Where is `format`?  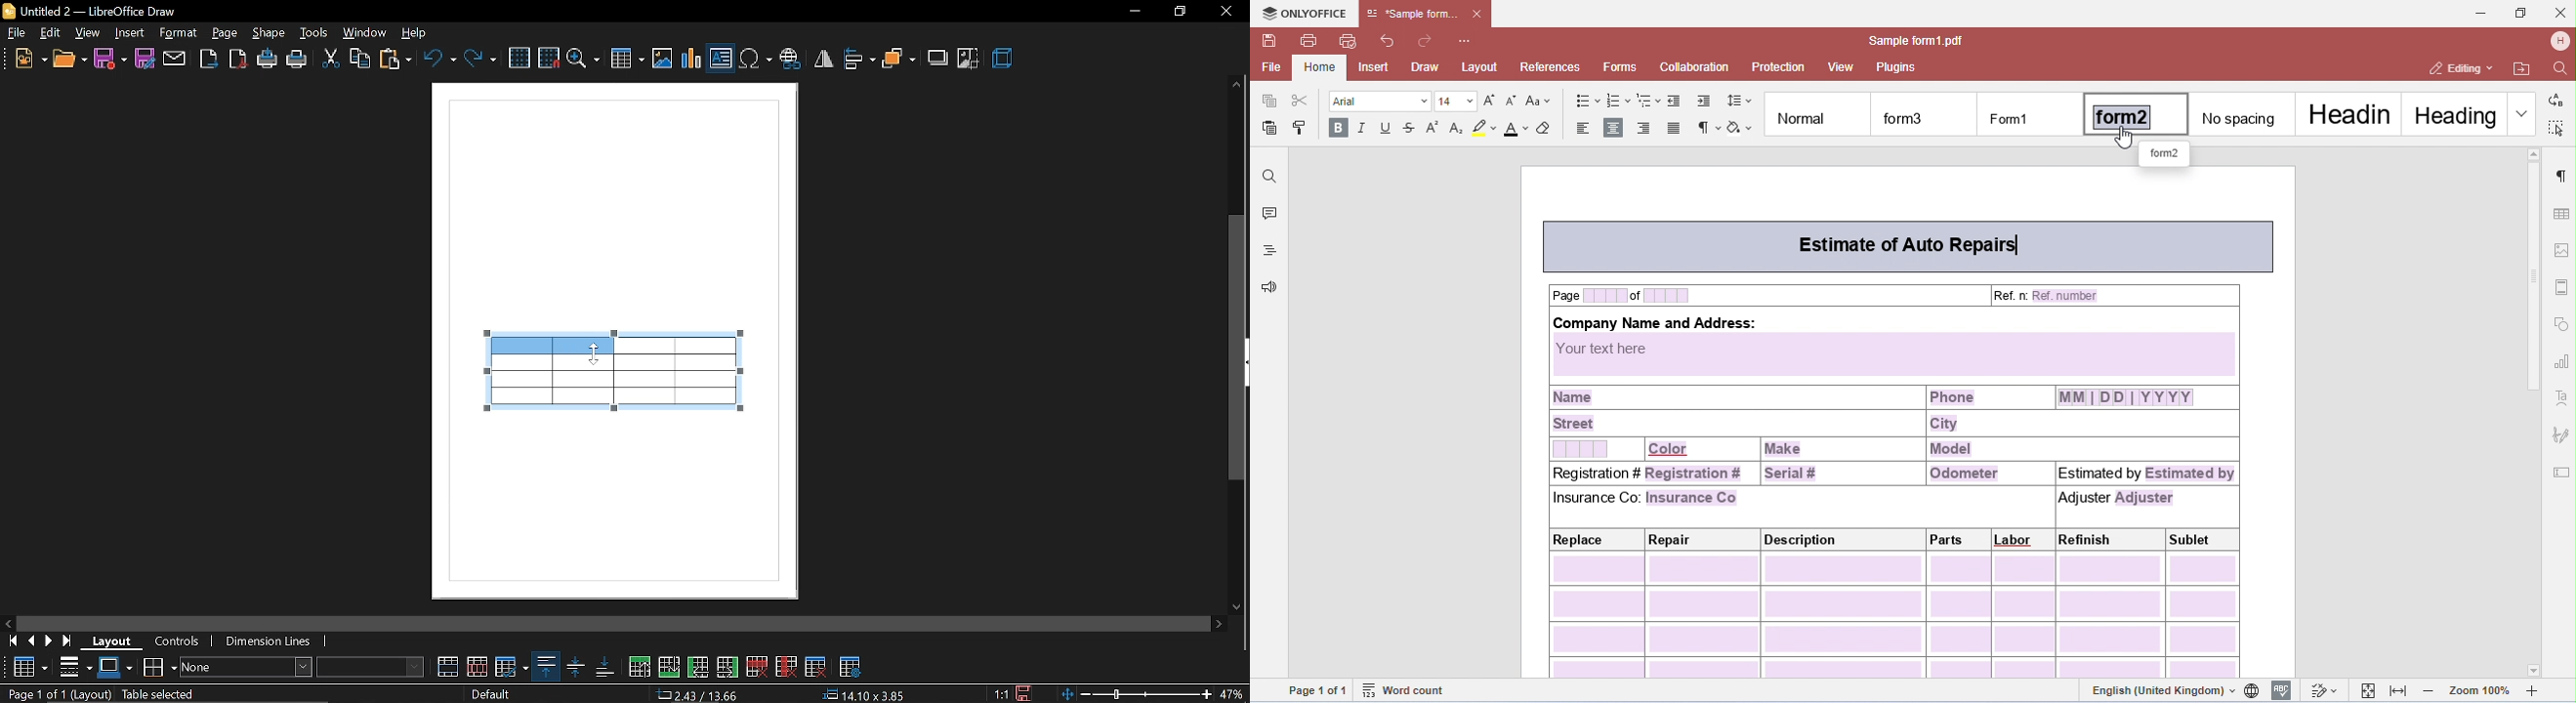 format is located at coordinates (179, 32).